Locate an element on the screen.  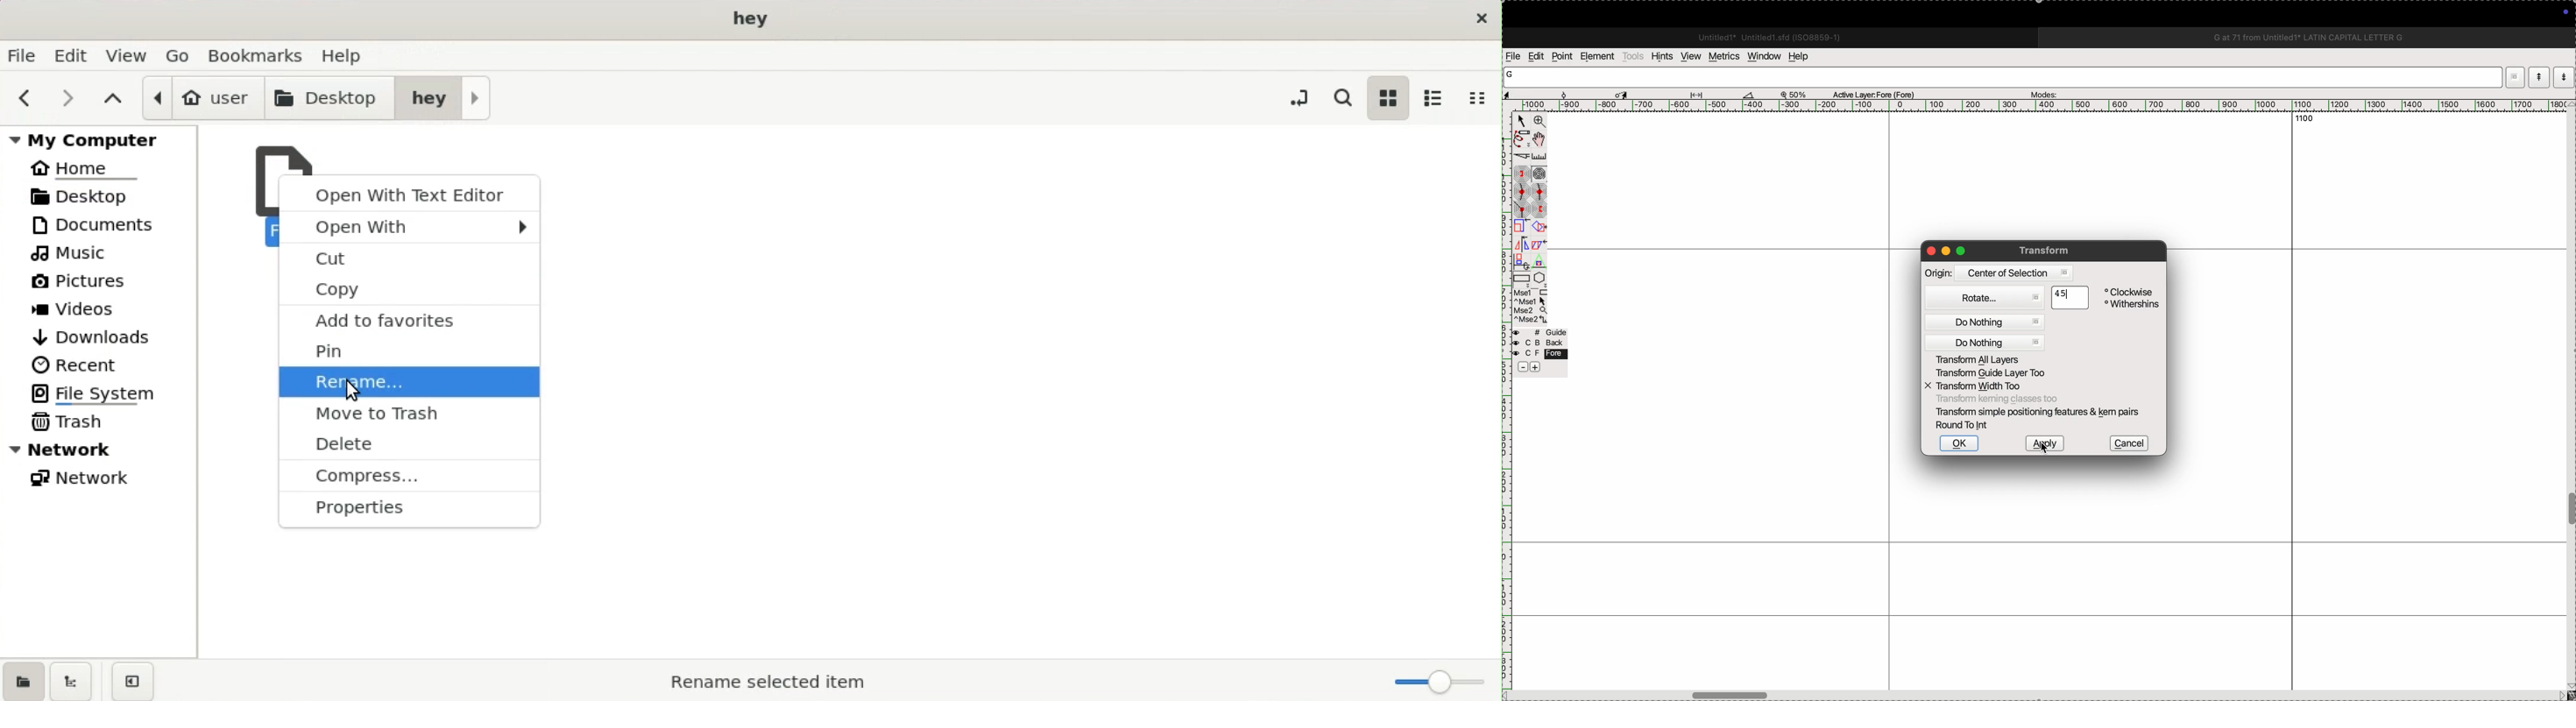
sharp curve is located at coordinates (1539, 191).